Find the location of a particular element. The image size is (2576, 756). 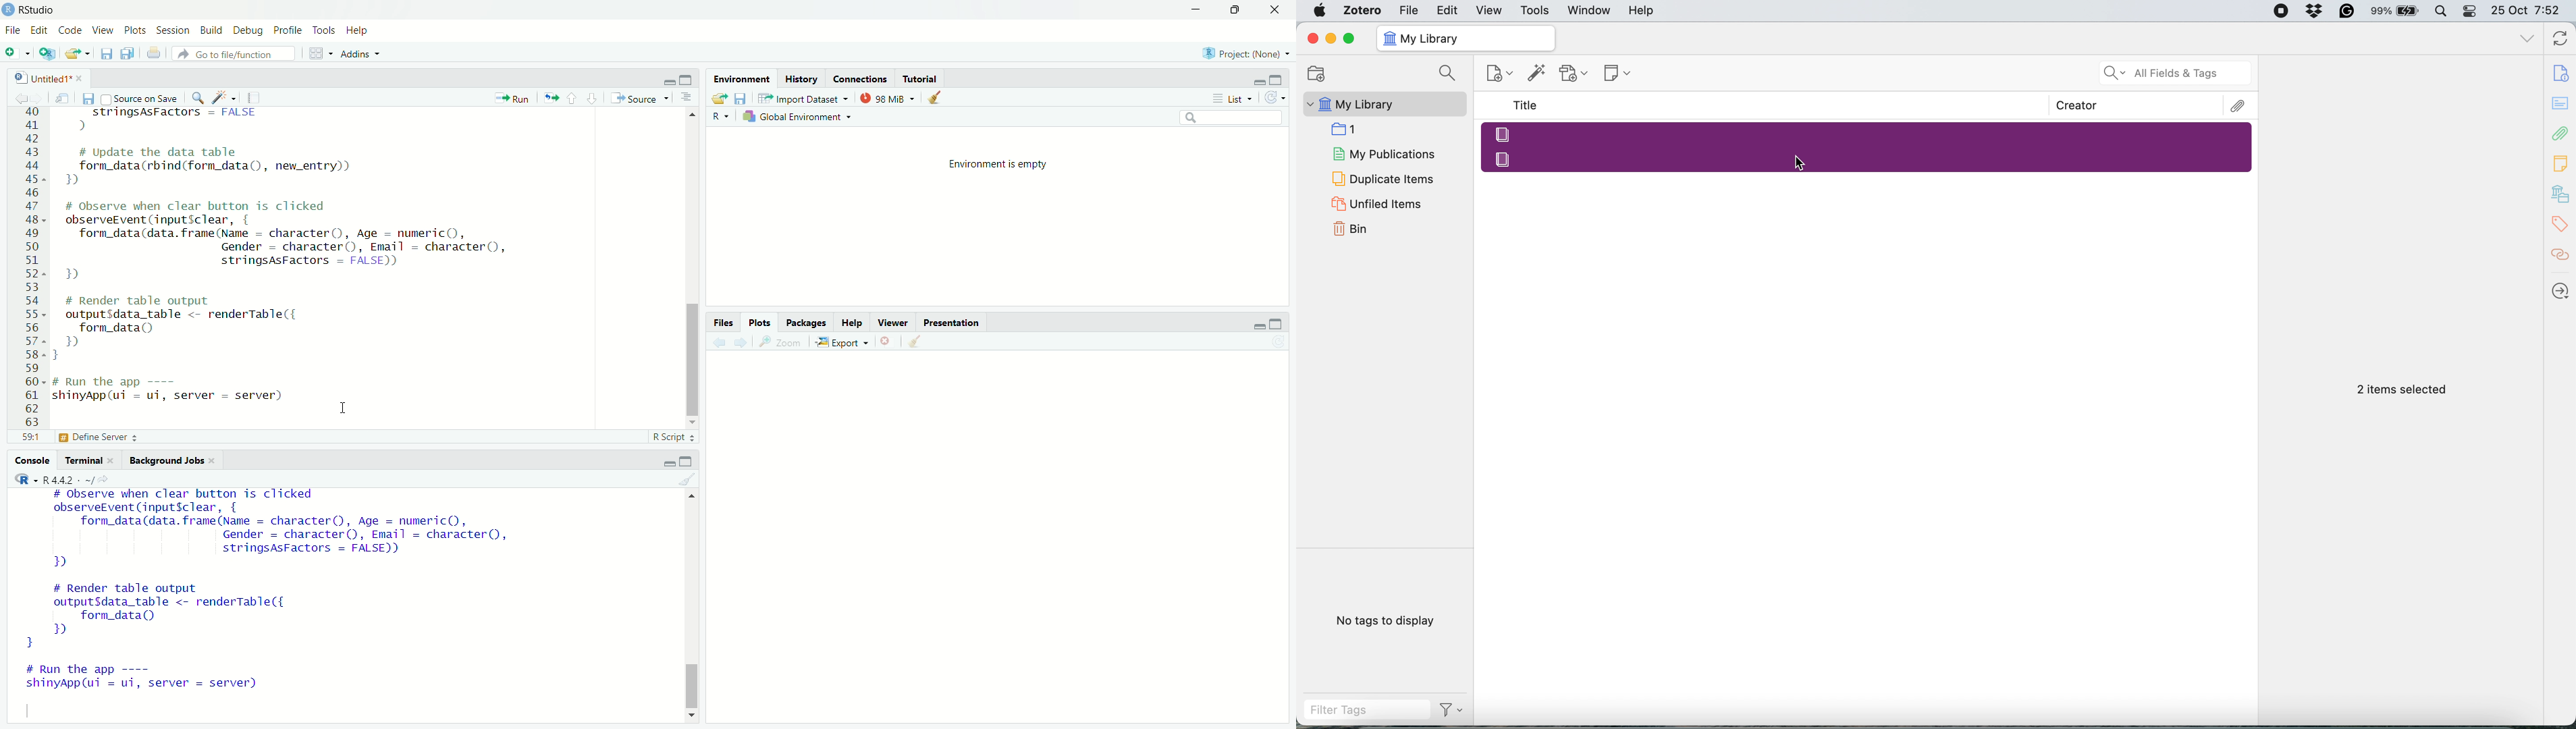

Filter Options is located at coordinates (1455, 710).